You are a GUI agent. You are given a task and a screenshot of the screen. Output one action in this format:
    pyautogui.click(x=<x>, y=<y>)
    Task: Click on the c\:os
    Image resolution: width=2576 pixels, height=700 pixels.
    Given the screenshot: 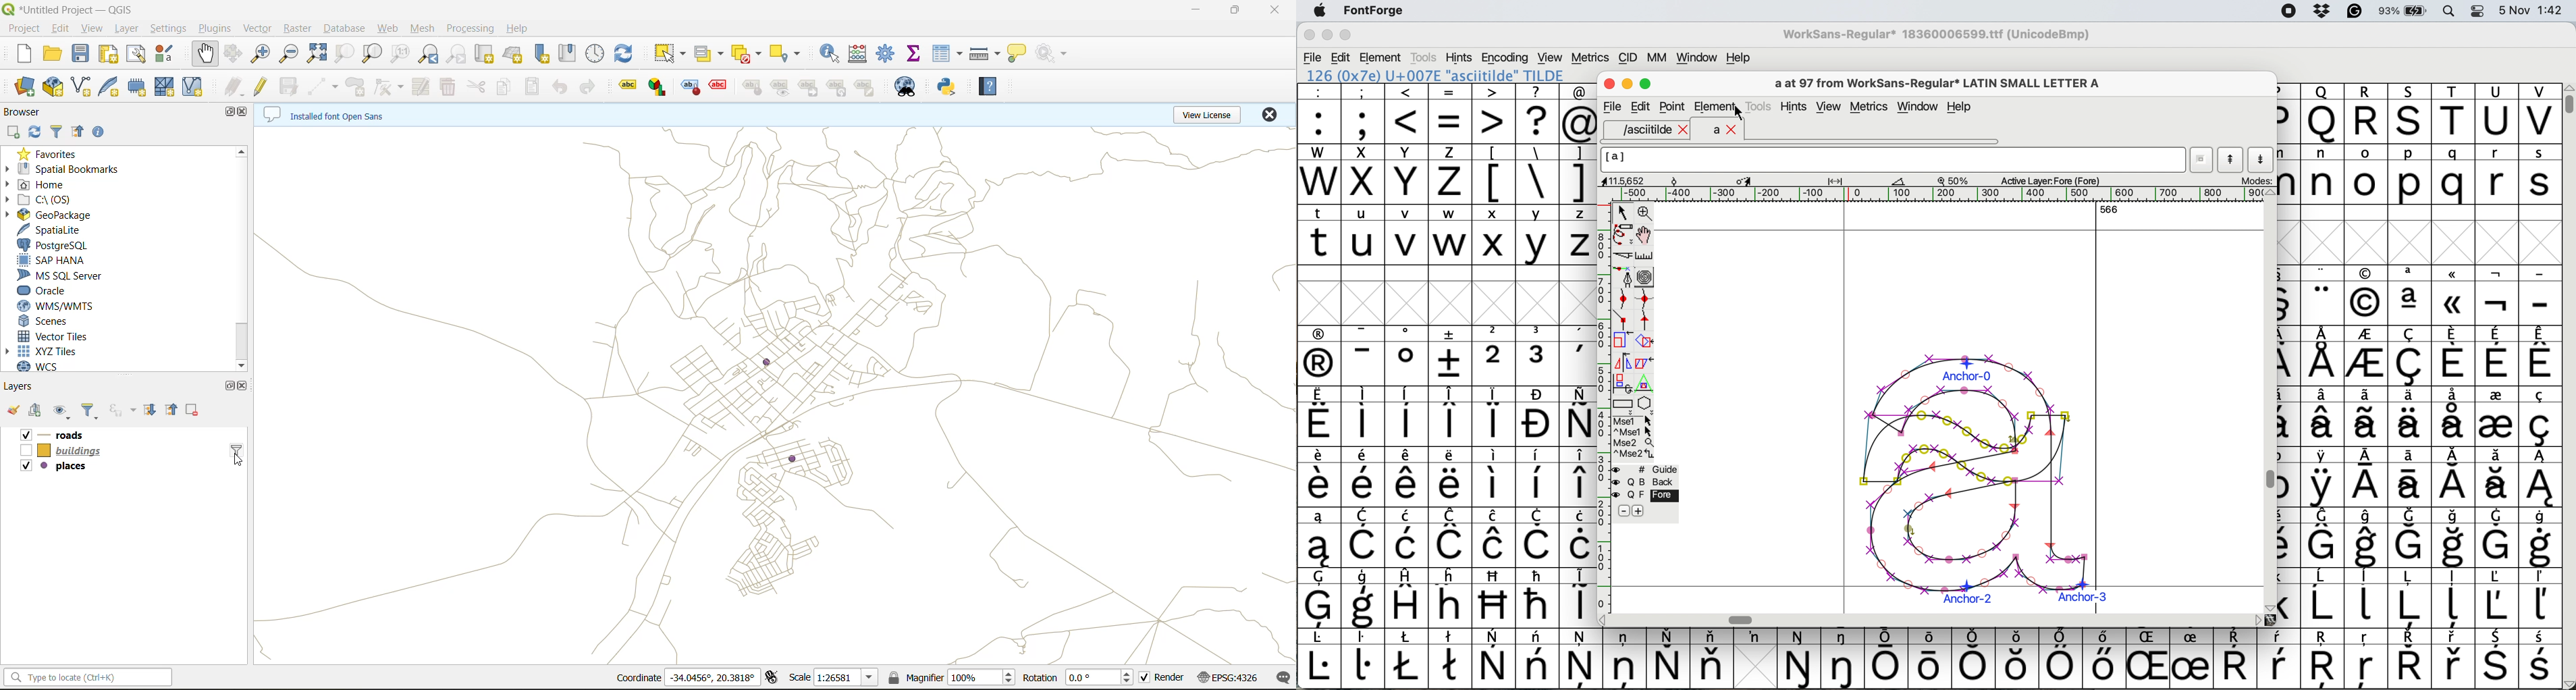 What is the action you would take?
    pyautogui.click(x=47, y=200)
    